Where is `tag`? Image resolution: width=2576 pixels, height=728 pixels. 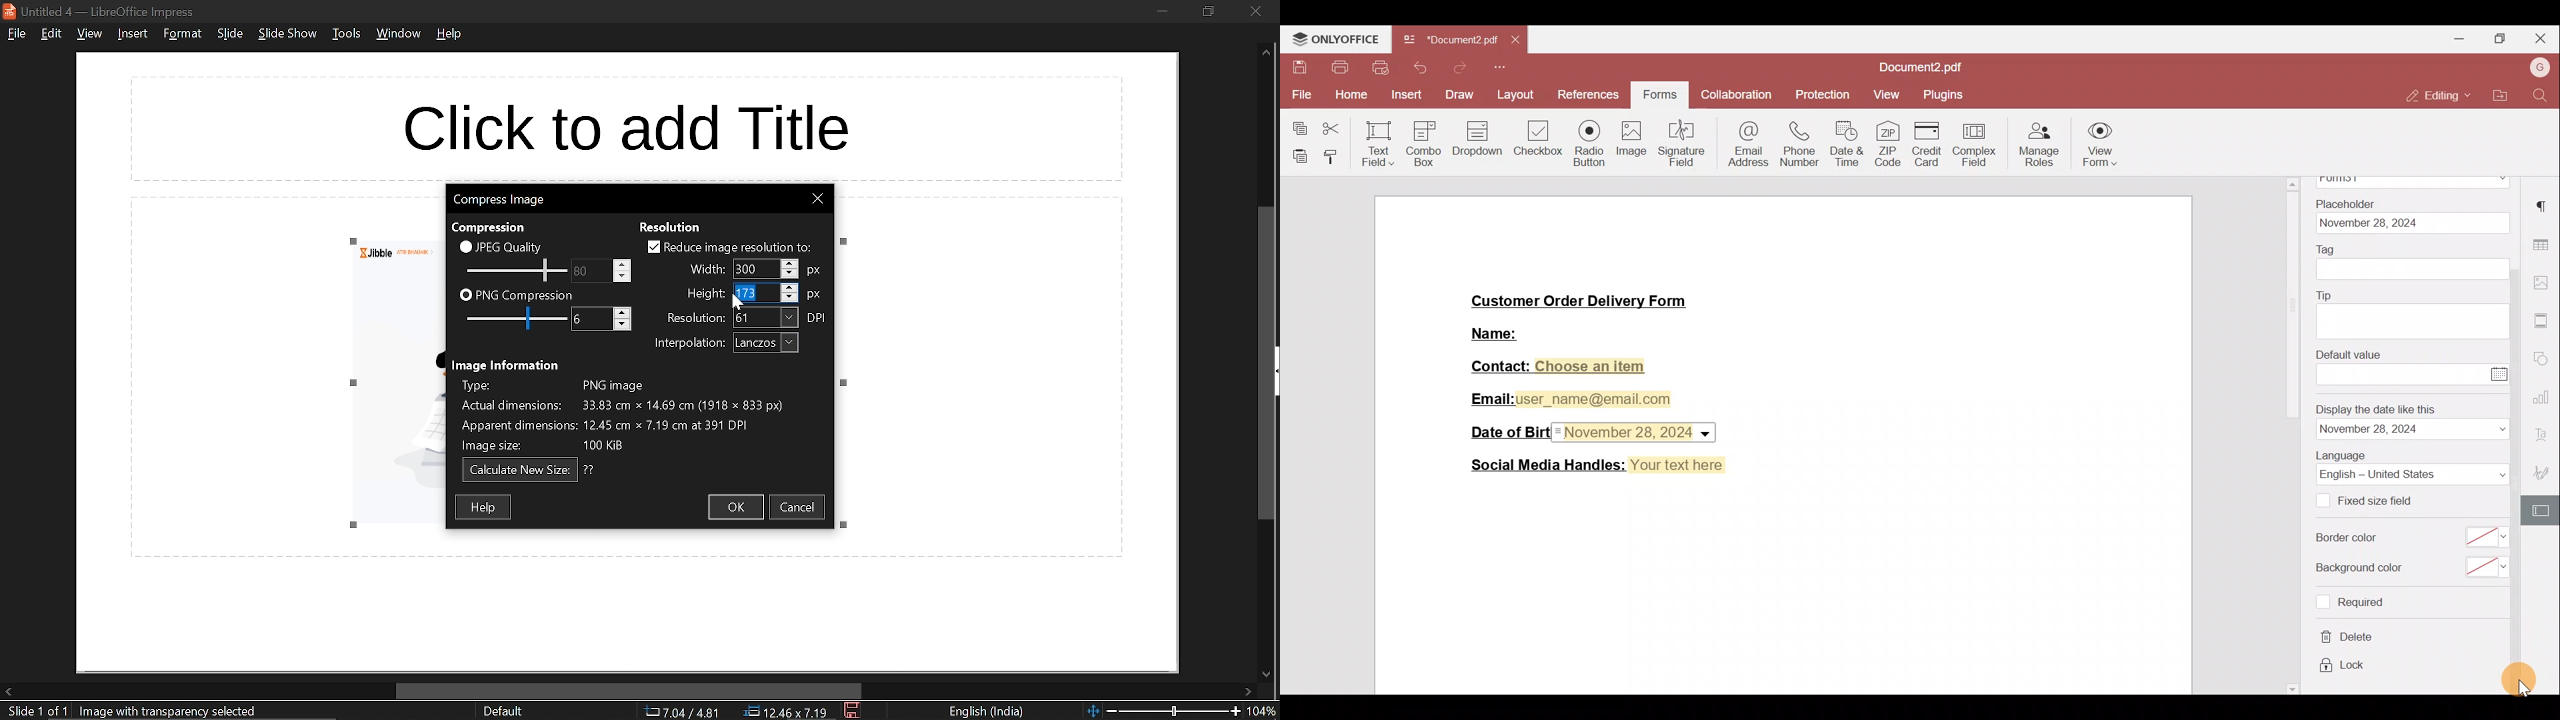
tag is located at coordinates (2415, 269).